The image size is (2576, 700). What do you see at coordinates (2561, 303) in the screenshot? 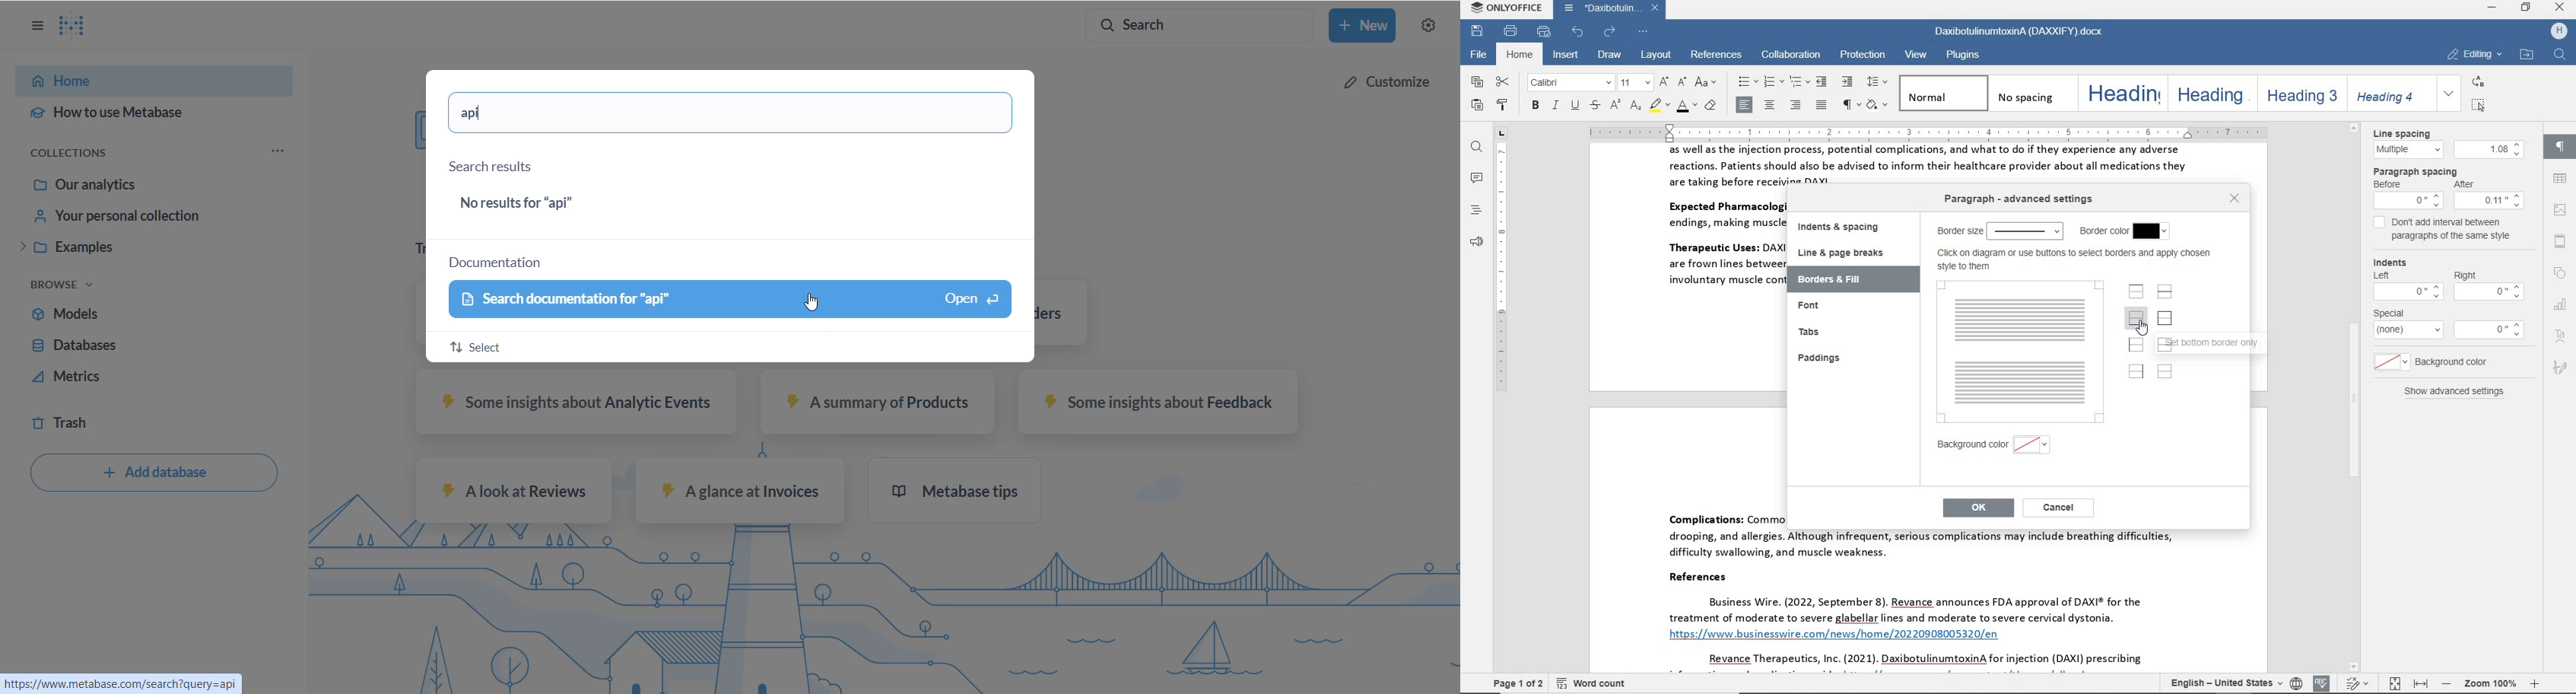
I see `chart` at bounding box center [2561, 303].